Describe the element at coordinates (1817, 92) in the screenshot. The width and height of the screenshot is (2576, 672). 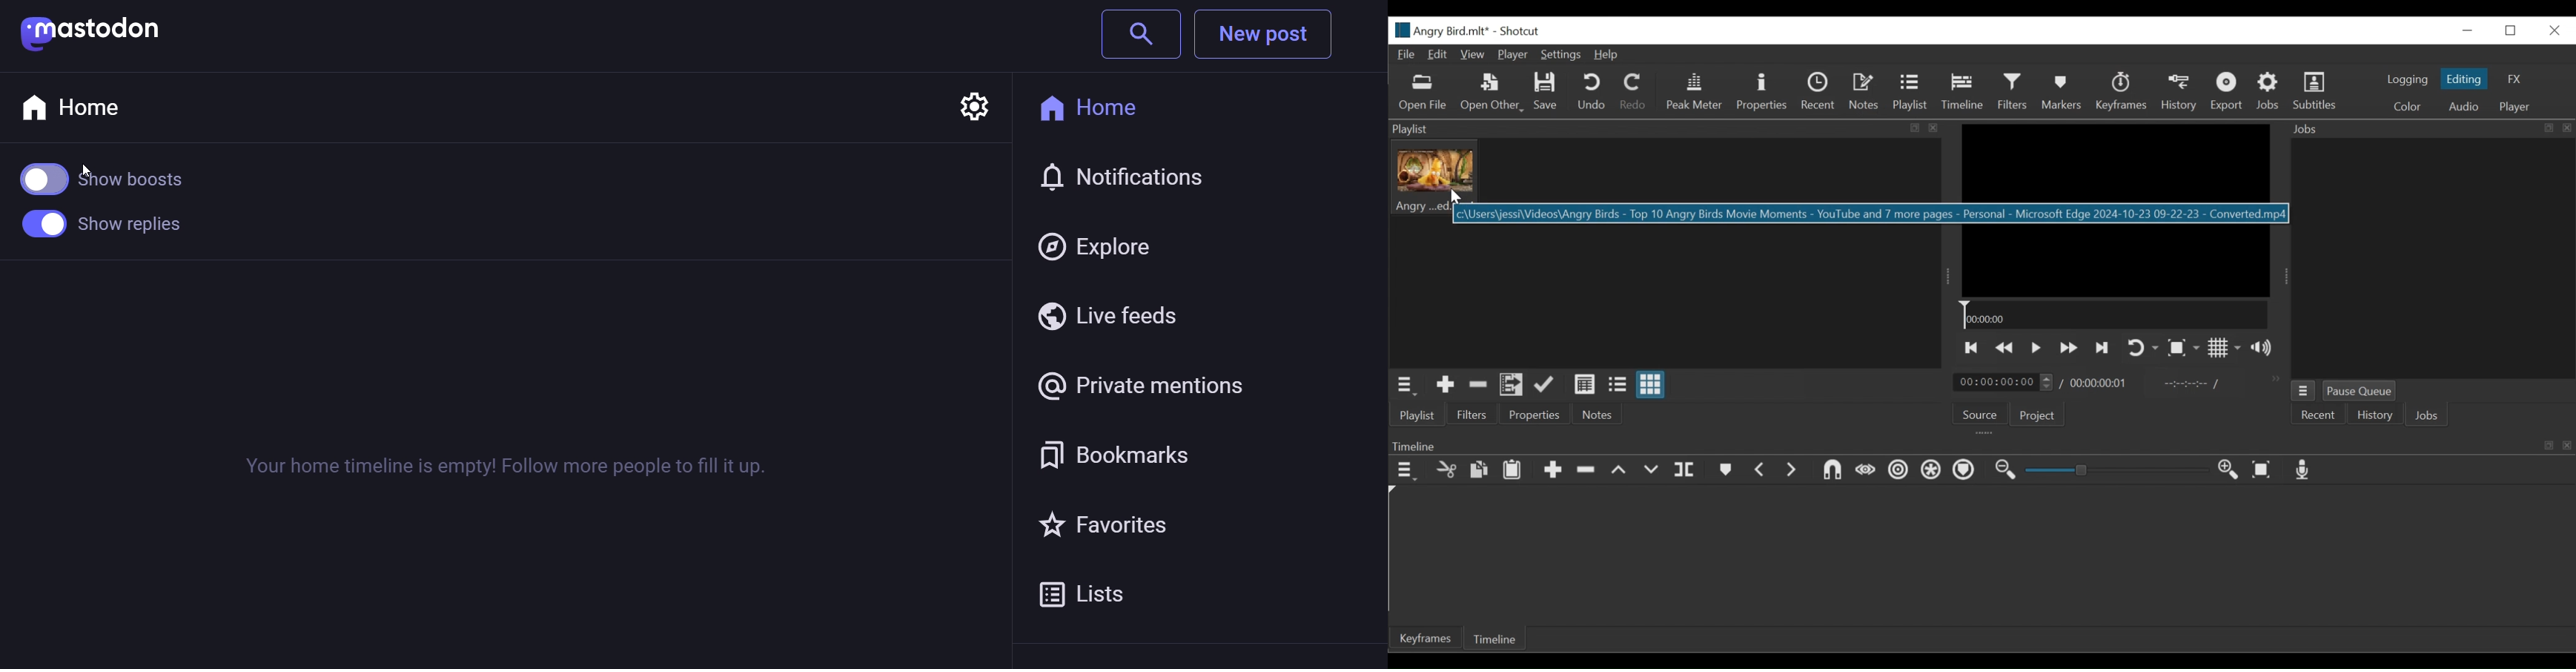
I see `Recent` at that location.